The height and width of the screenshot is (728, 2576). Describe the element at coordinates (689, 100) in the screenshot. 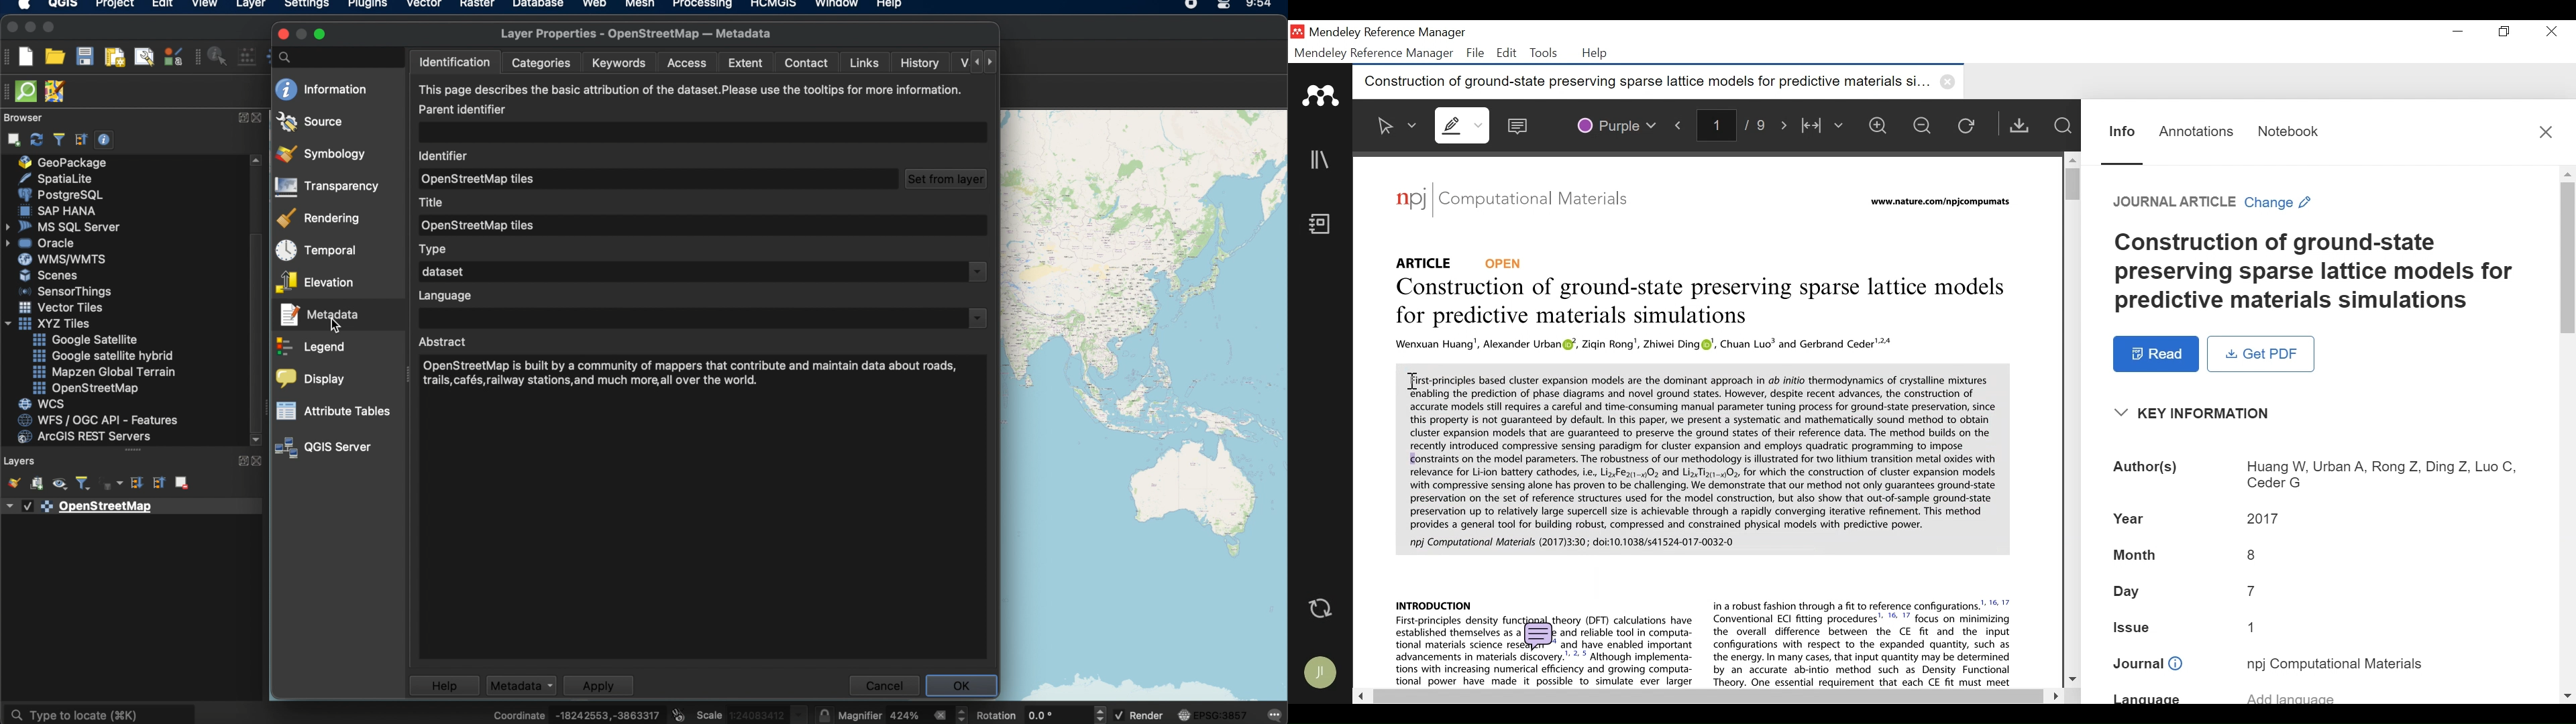

I see `description` at that location.